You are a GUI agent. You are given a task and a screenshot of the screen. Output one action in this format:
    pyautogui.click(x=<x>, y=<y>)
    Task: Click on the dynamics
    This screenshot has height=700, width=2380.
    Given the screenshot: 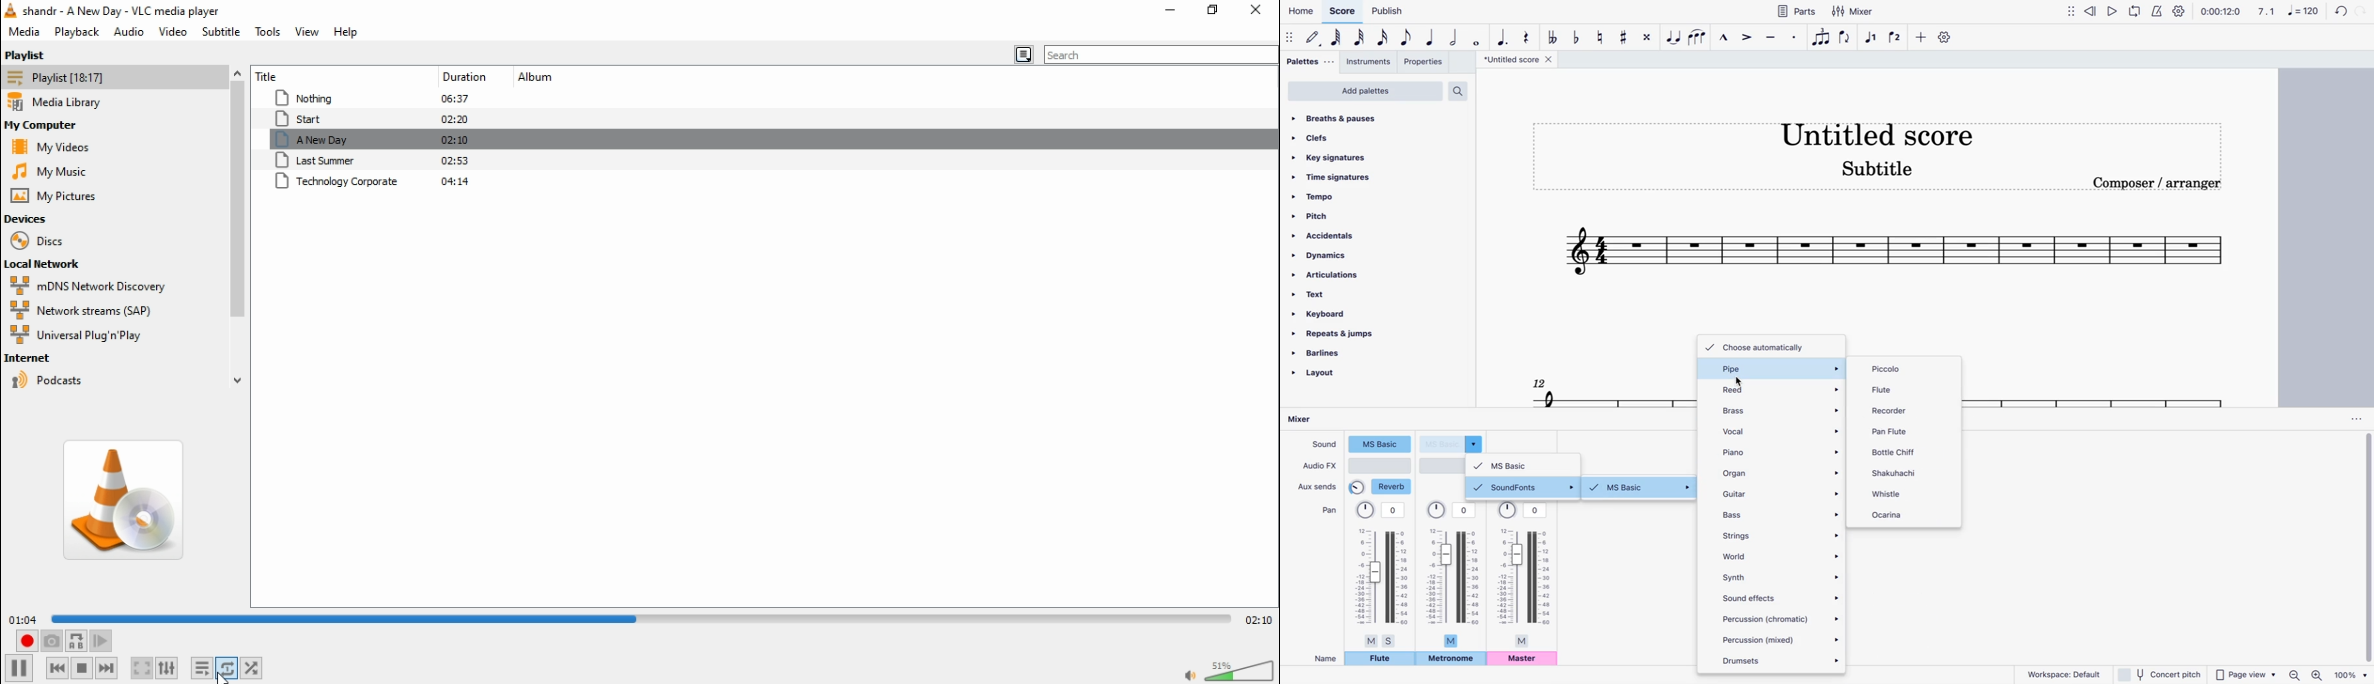 What is the action you would take?
    pyautogui.click(x=1350, y=255)
    